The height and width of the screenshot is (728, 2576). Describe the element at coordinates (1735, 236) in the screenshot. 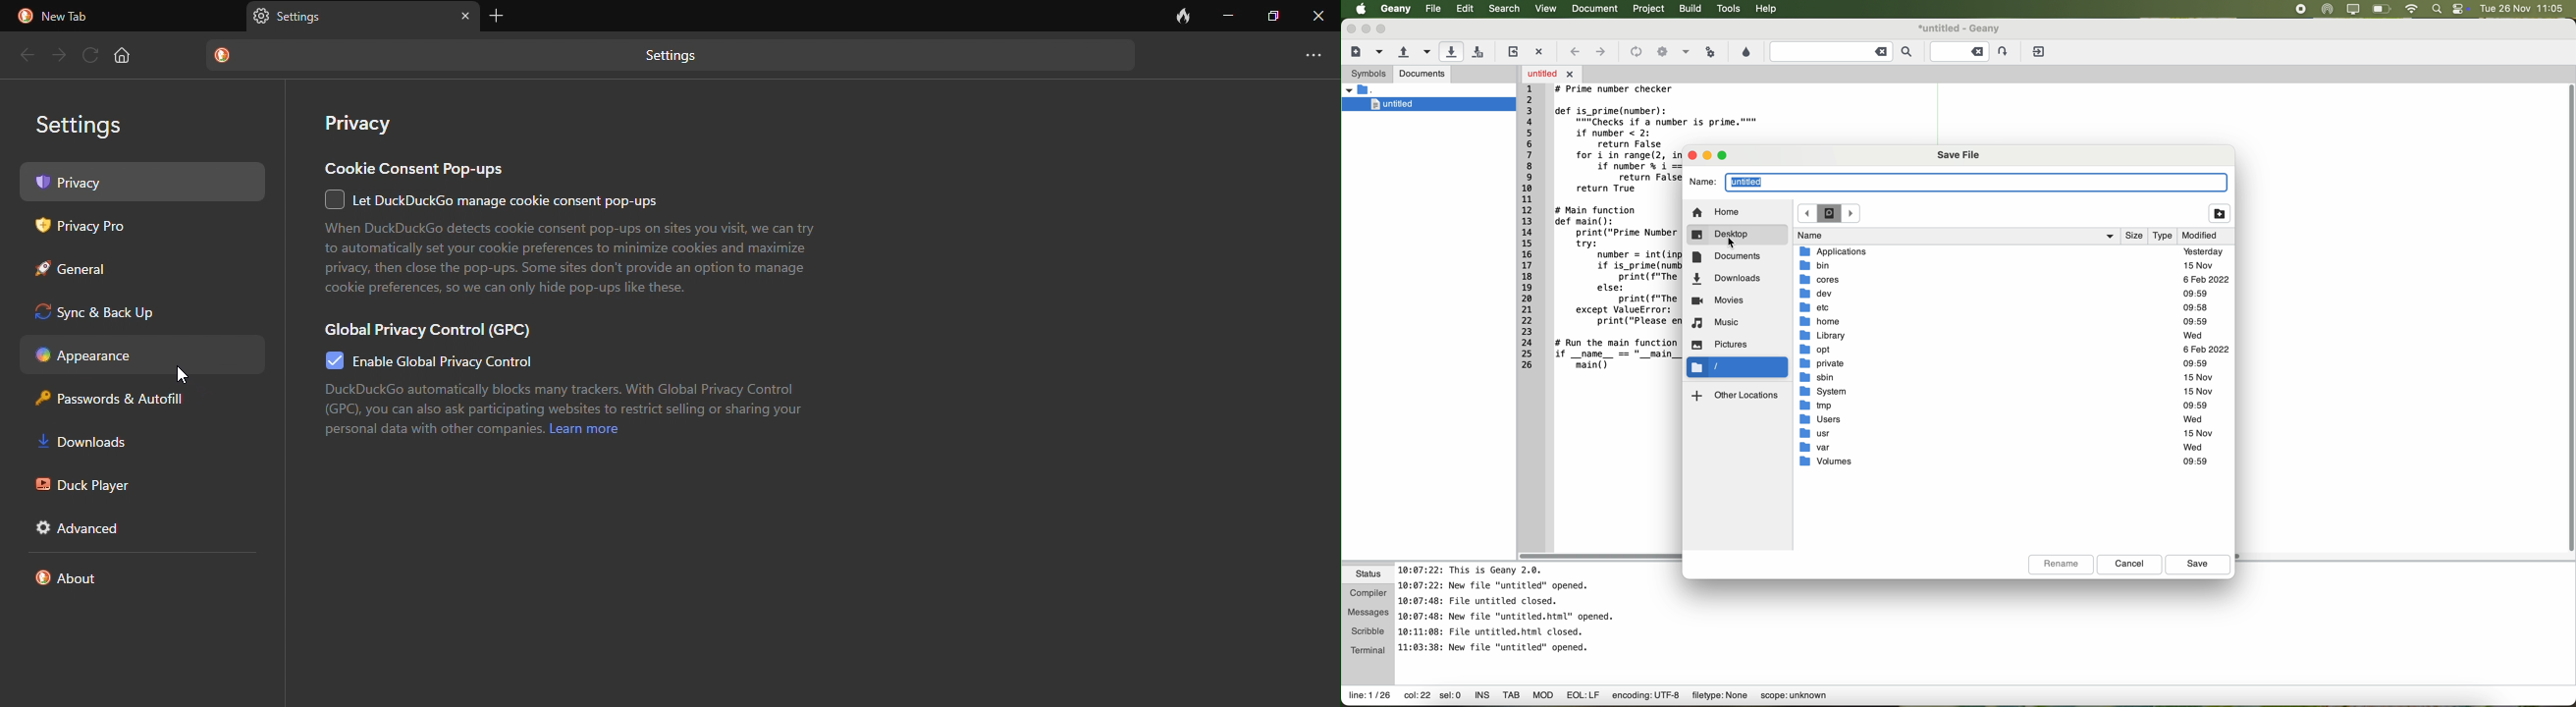

I see `click on desktop` at that location.